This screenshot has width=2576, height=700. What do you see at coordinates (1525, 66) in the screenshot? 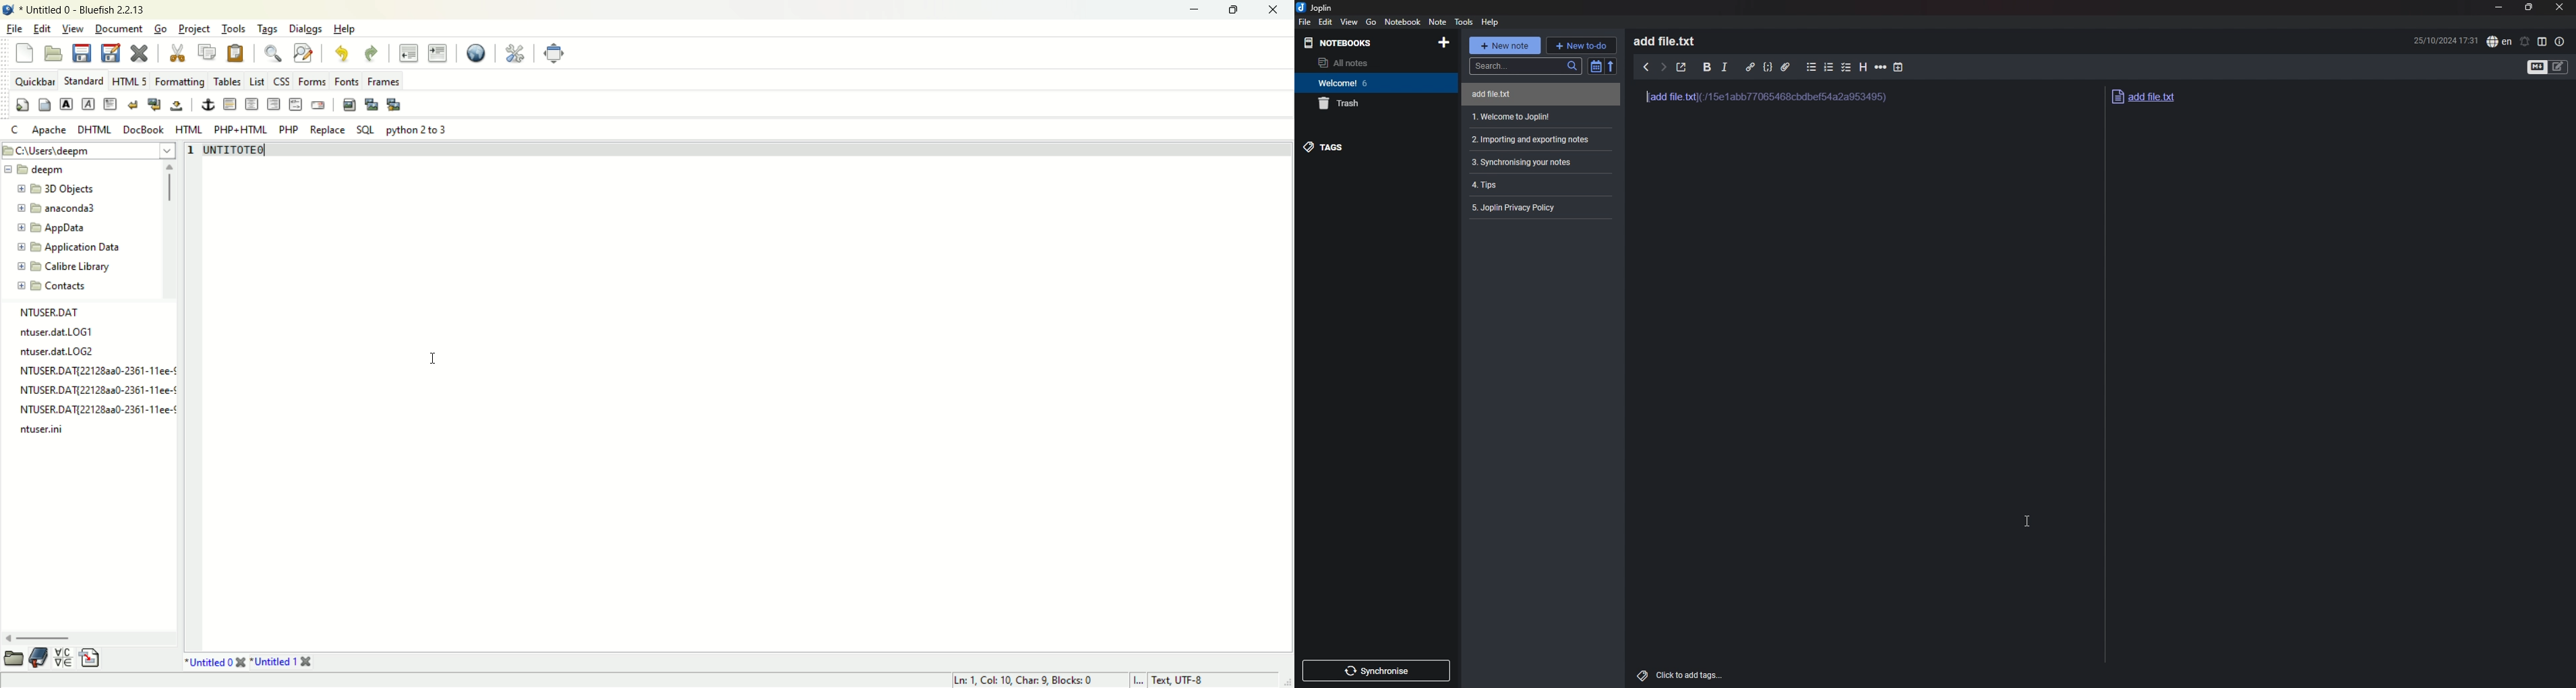
I see `search bar` at bounding box center [1525, 66].